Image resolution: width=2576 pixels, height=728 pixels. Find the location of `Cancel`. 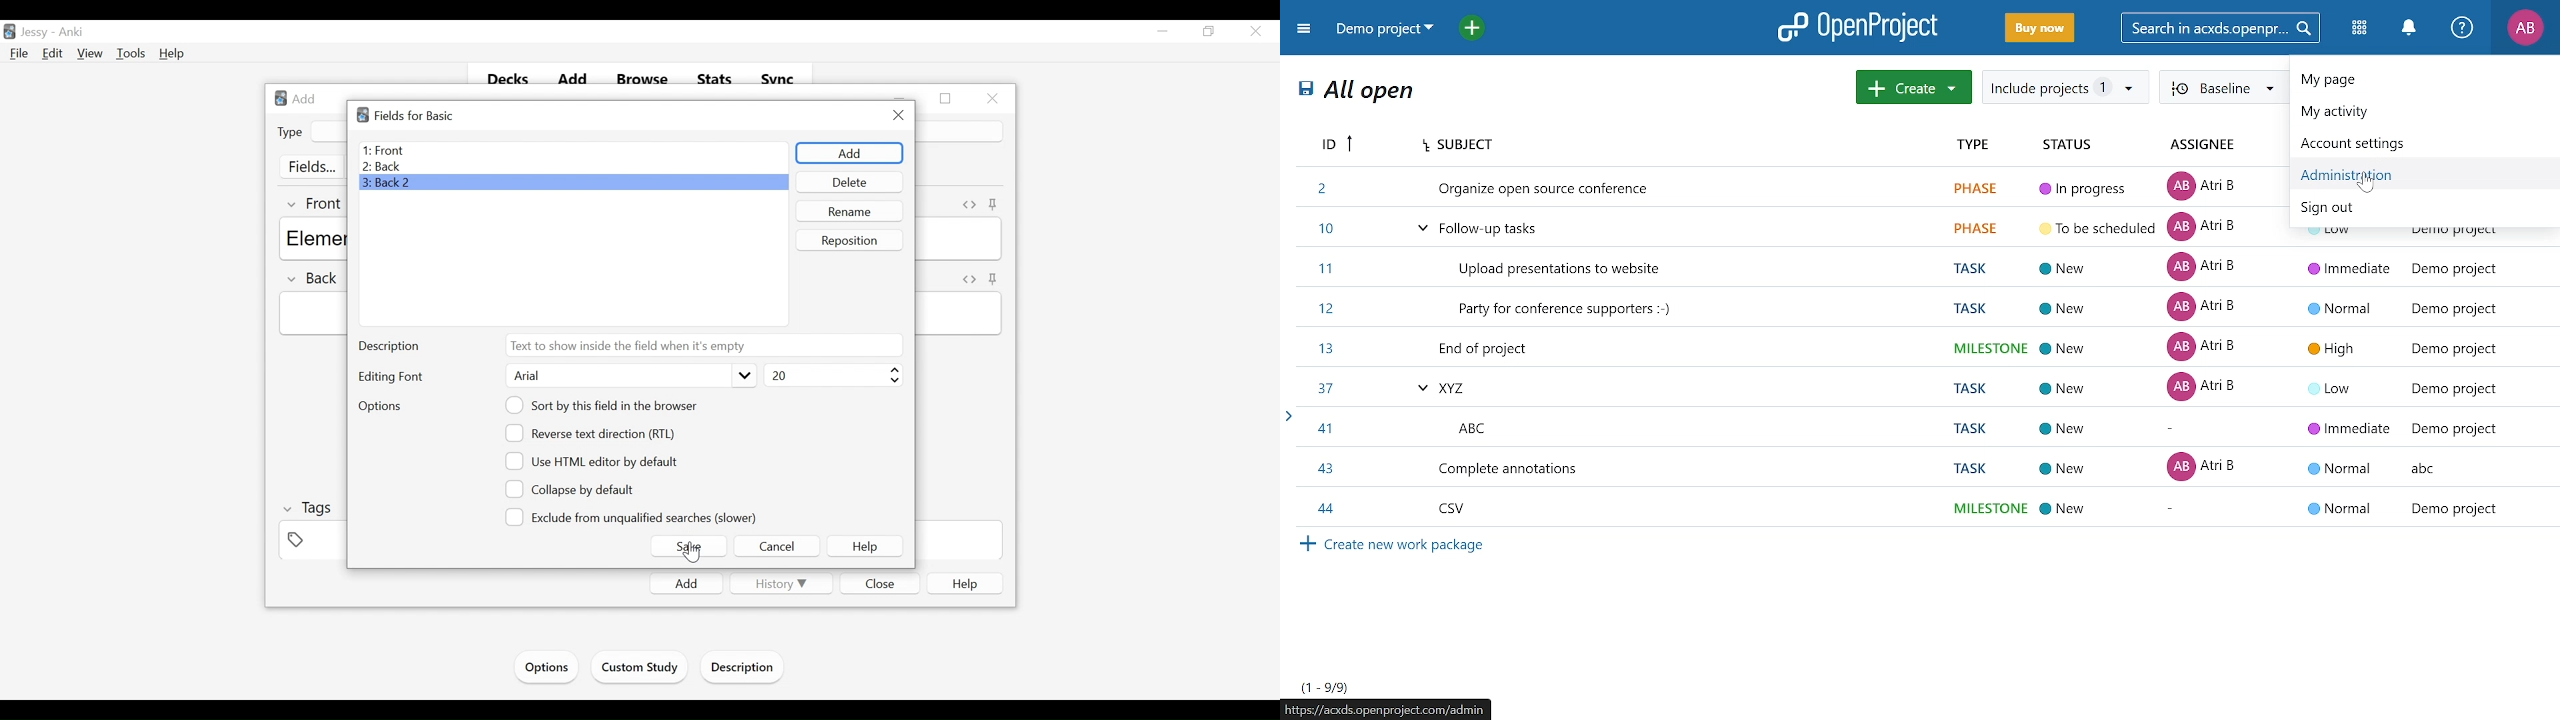

Cancel is located at coordinates (777, 547).